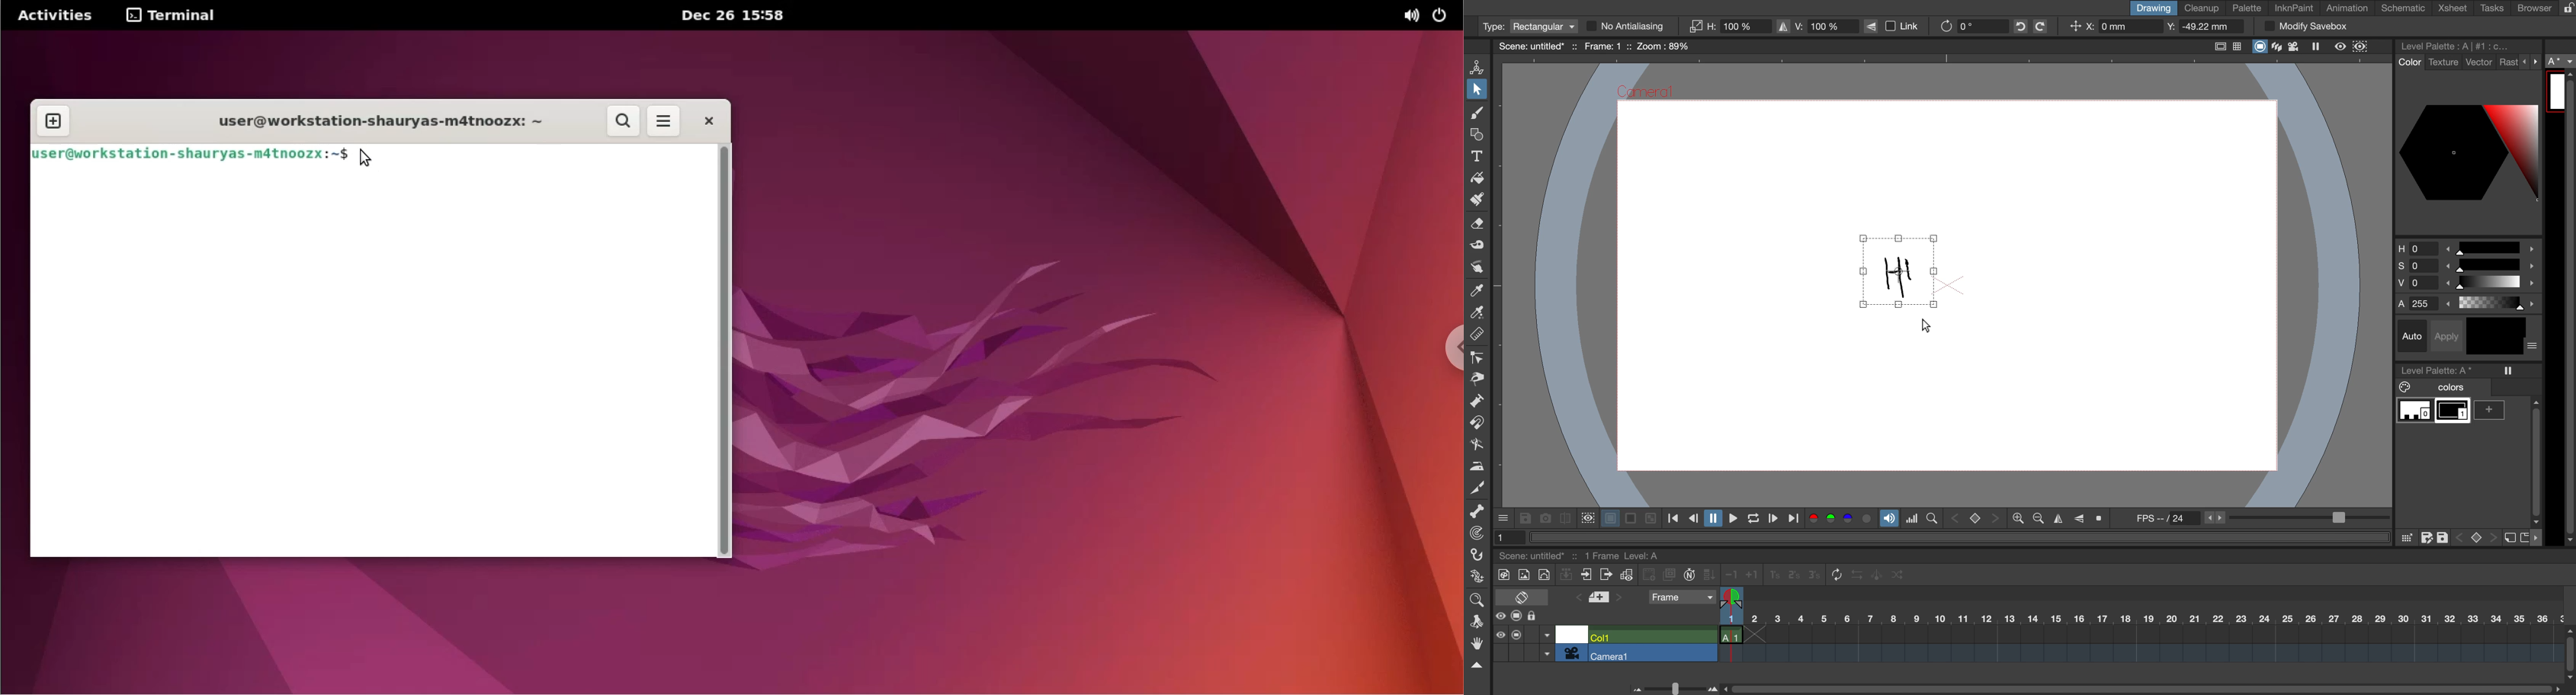 The image size is (2576, 700). What do you see at coordinates (2533, 346) in the screenshot?
I see `more options` at bounding box center [2533, 346].